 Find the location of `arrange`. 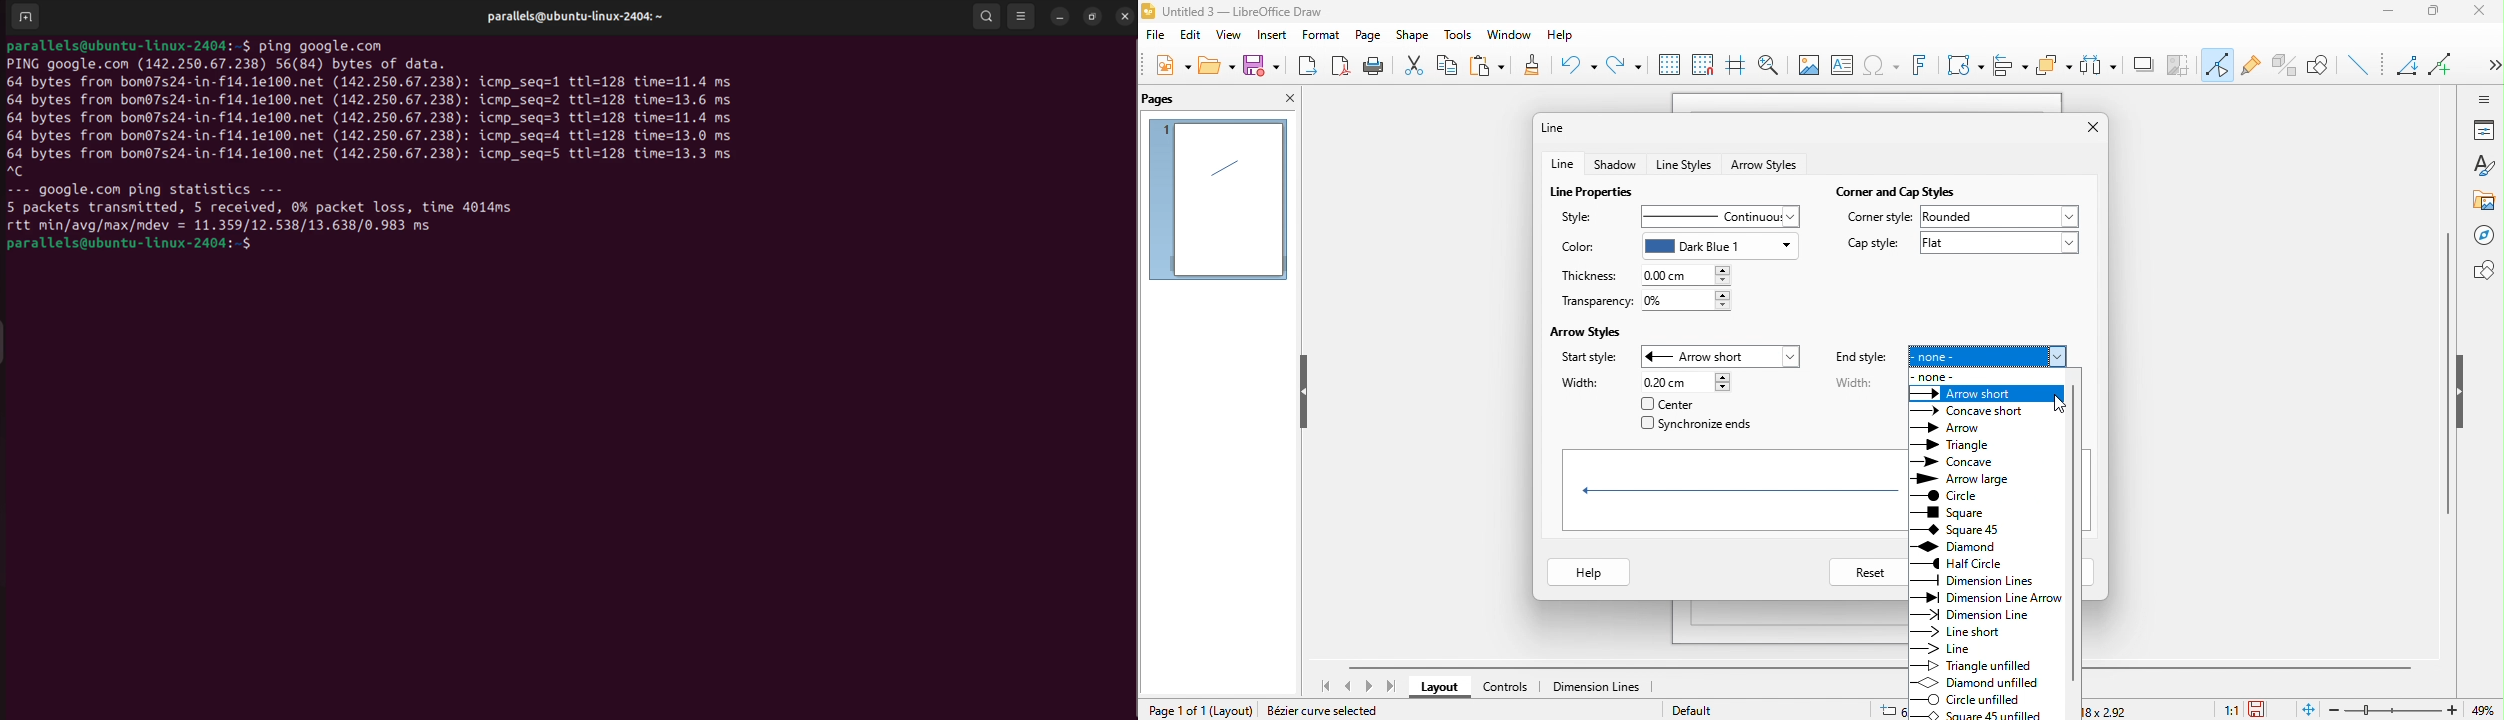

arrange is located at coordinates (2054, 66).